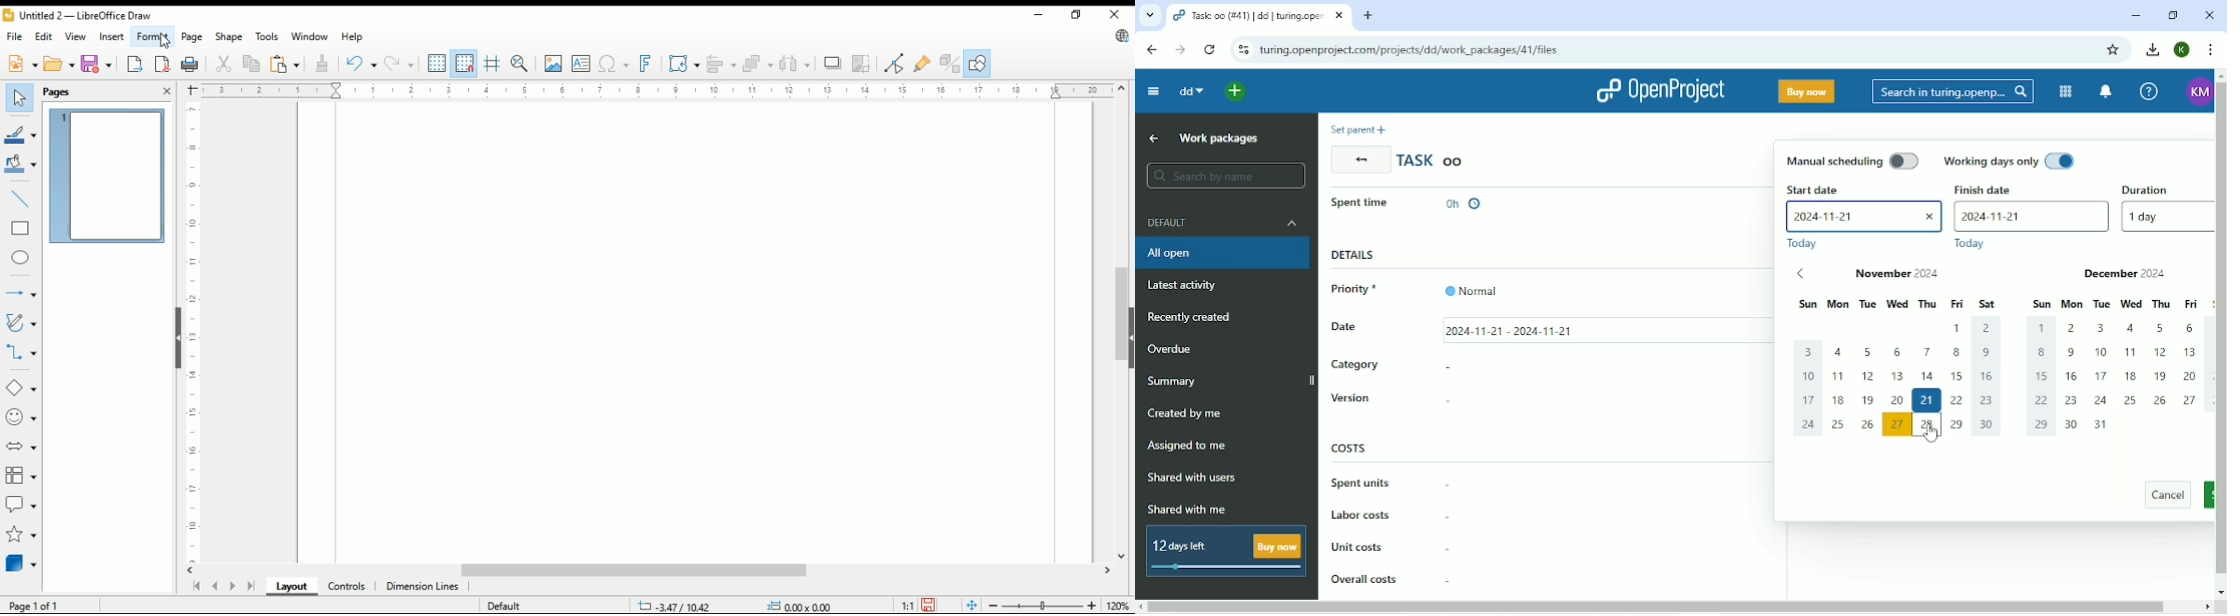 This screenshot has height=616, width=2240. Describe the element at coordinates (62, 91) in the screenshot. I see `pages` at that location.